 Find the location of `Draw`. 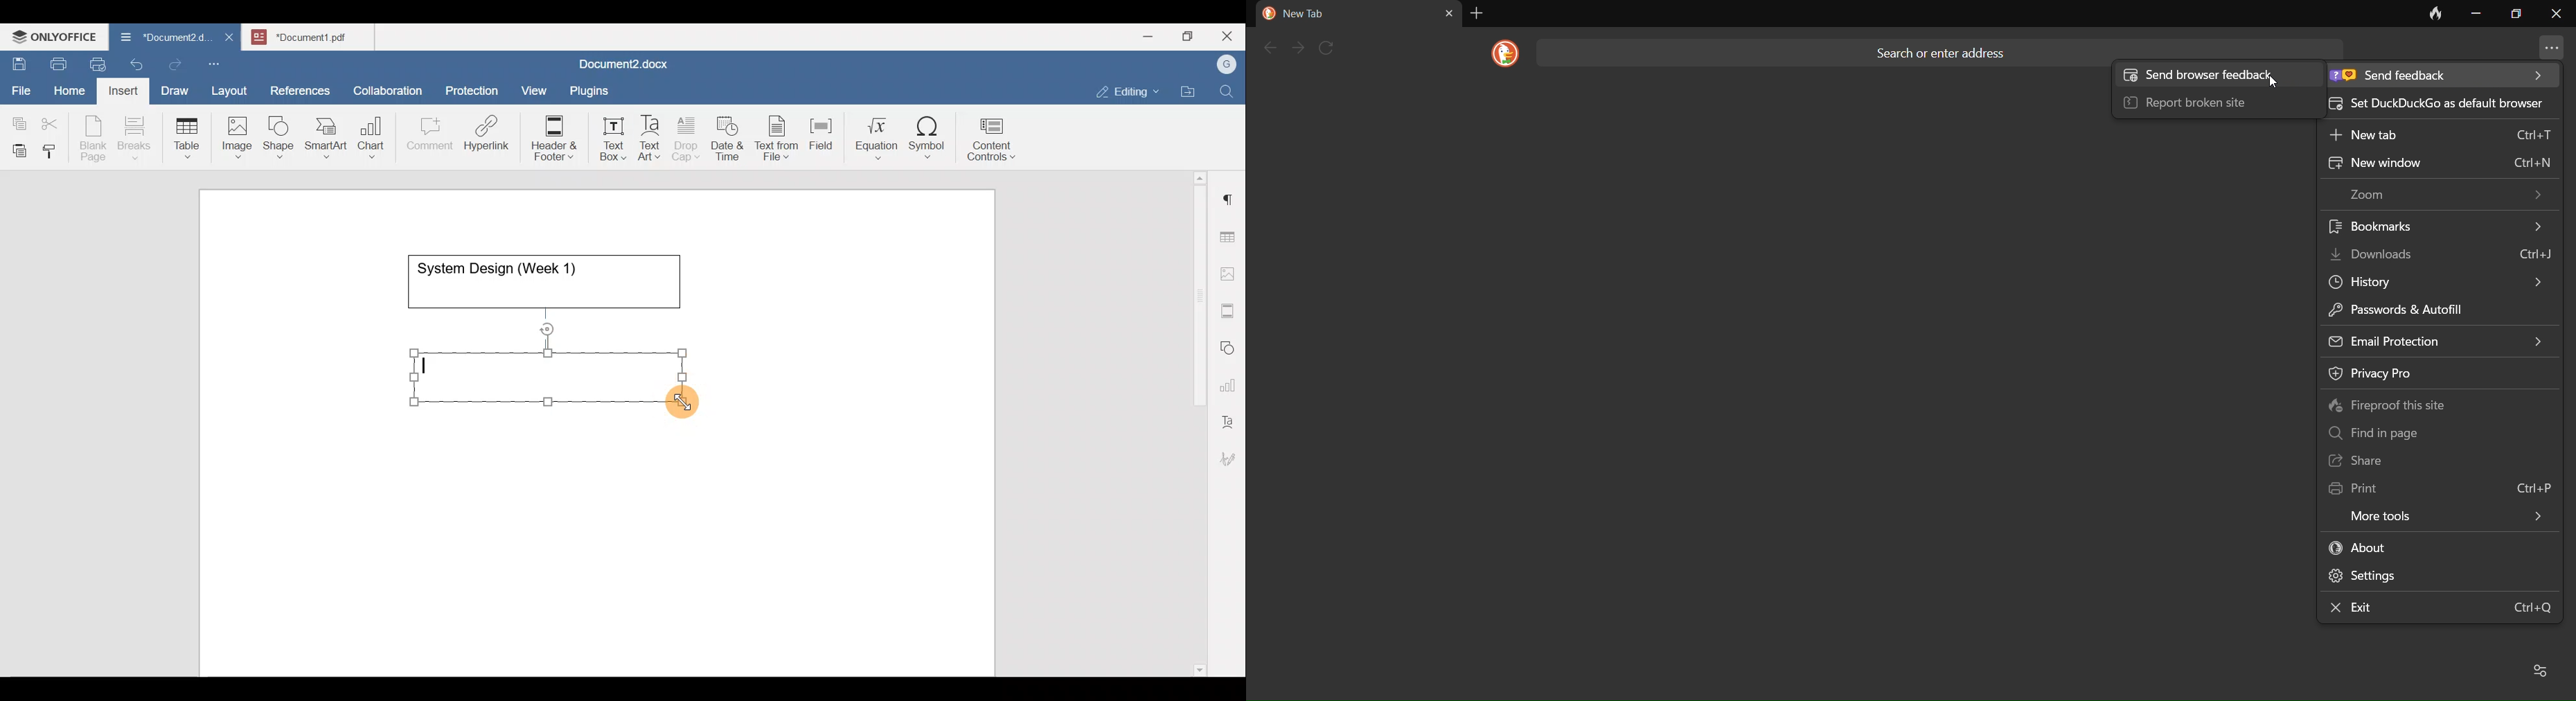

Draw is located at coordinates (173, 88).